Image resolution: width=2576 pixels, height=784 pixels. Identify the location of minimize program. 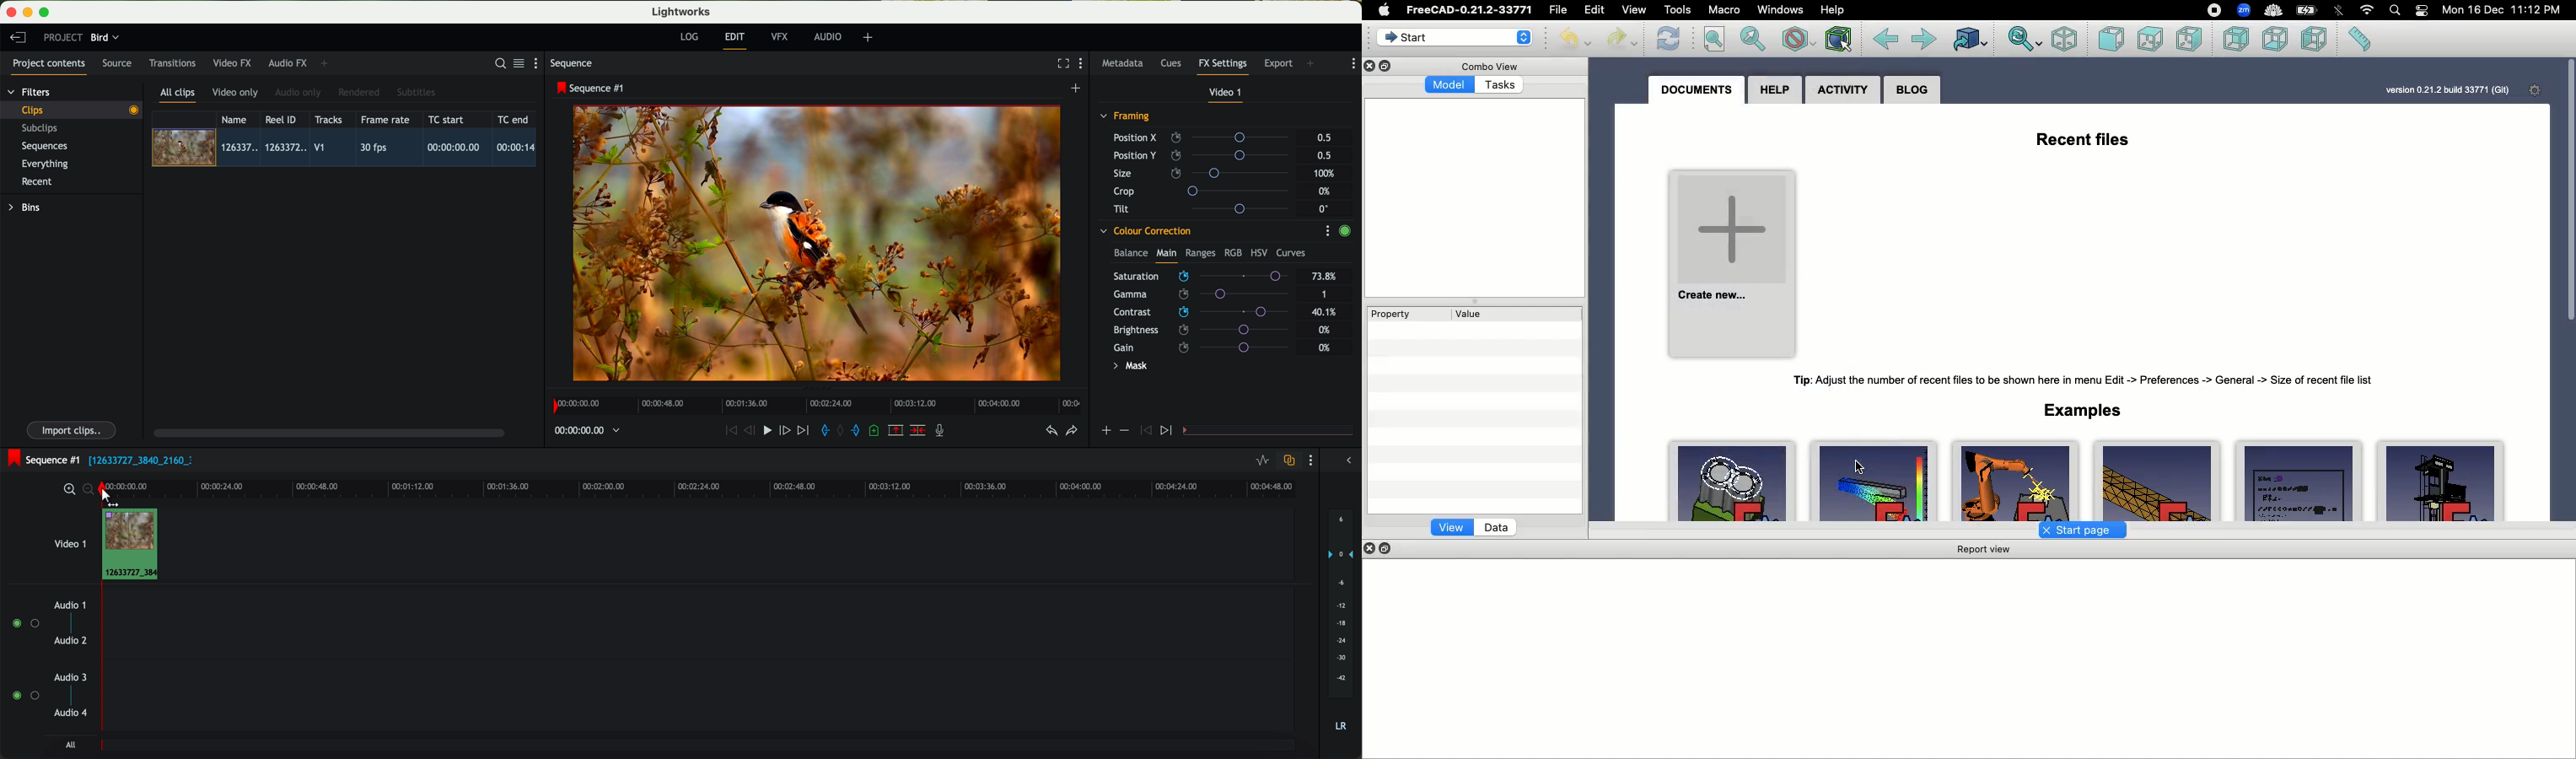
(30, 13).